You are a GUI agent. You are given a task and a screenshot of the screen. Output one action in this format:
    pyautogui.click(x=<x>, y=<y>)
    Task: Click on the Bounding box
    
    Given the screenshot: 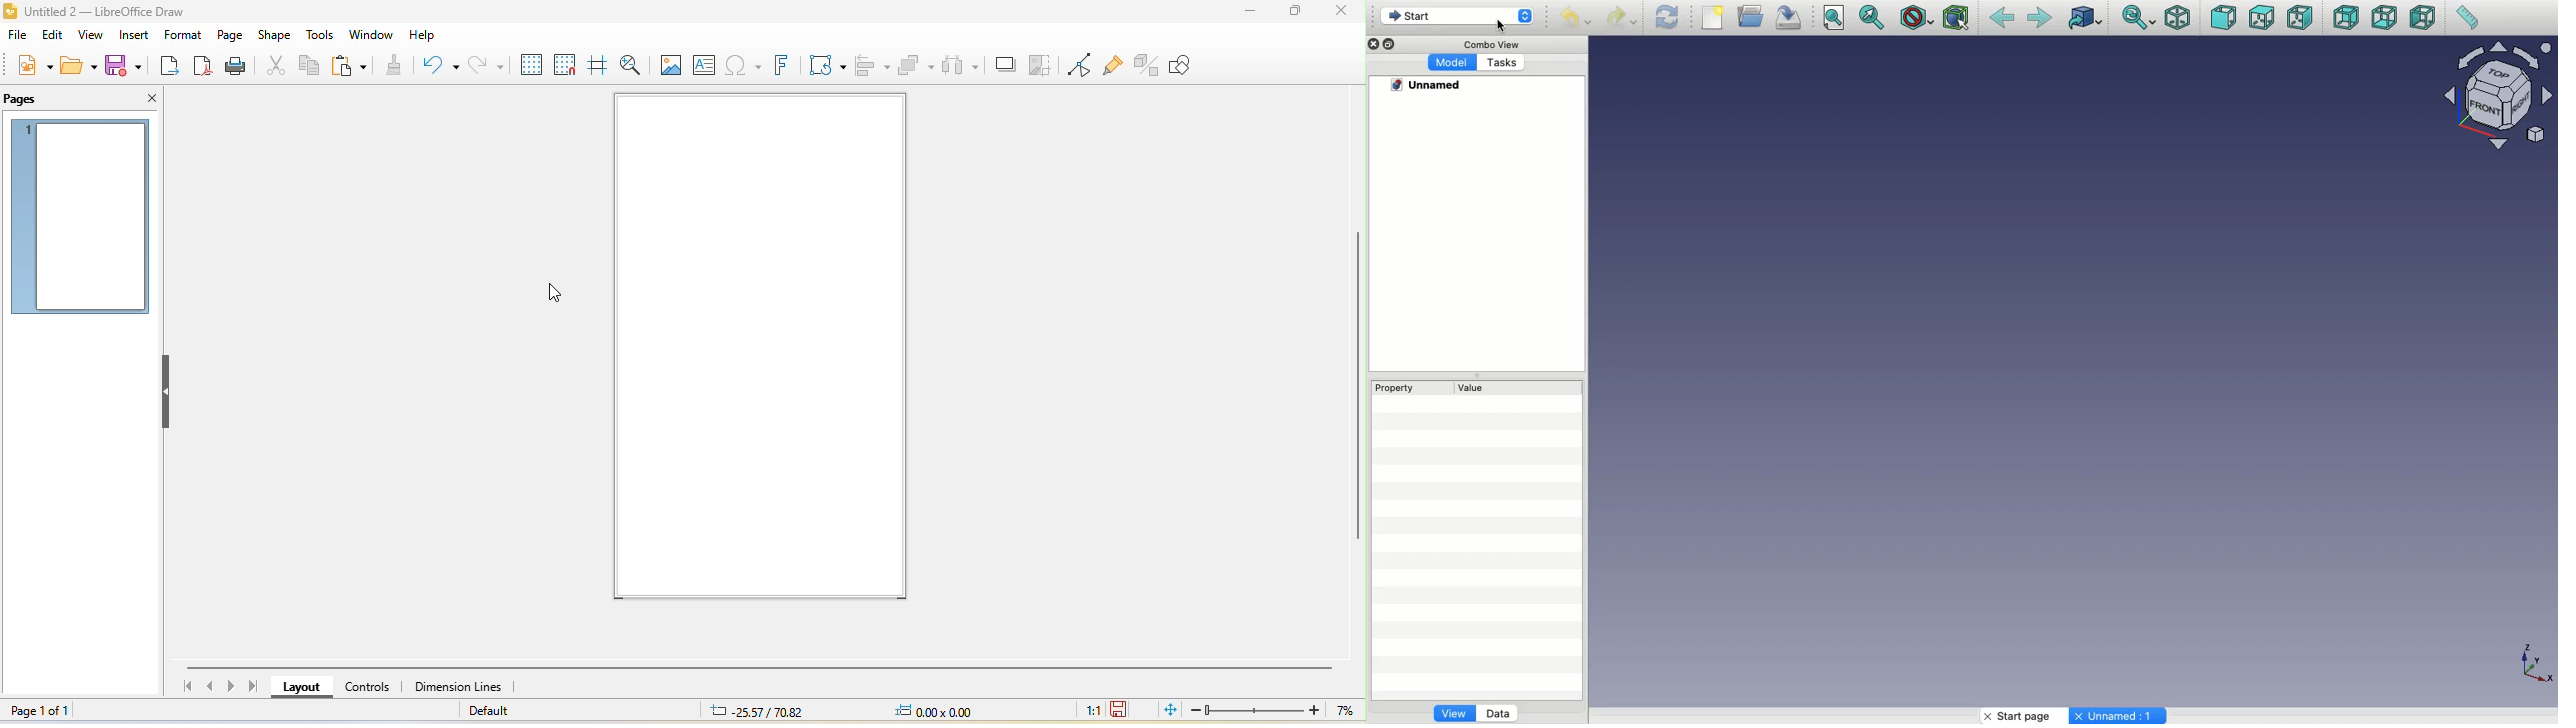 What is the action you would take?
    pyautogui.click(x=1958, y=19)
    